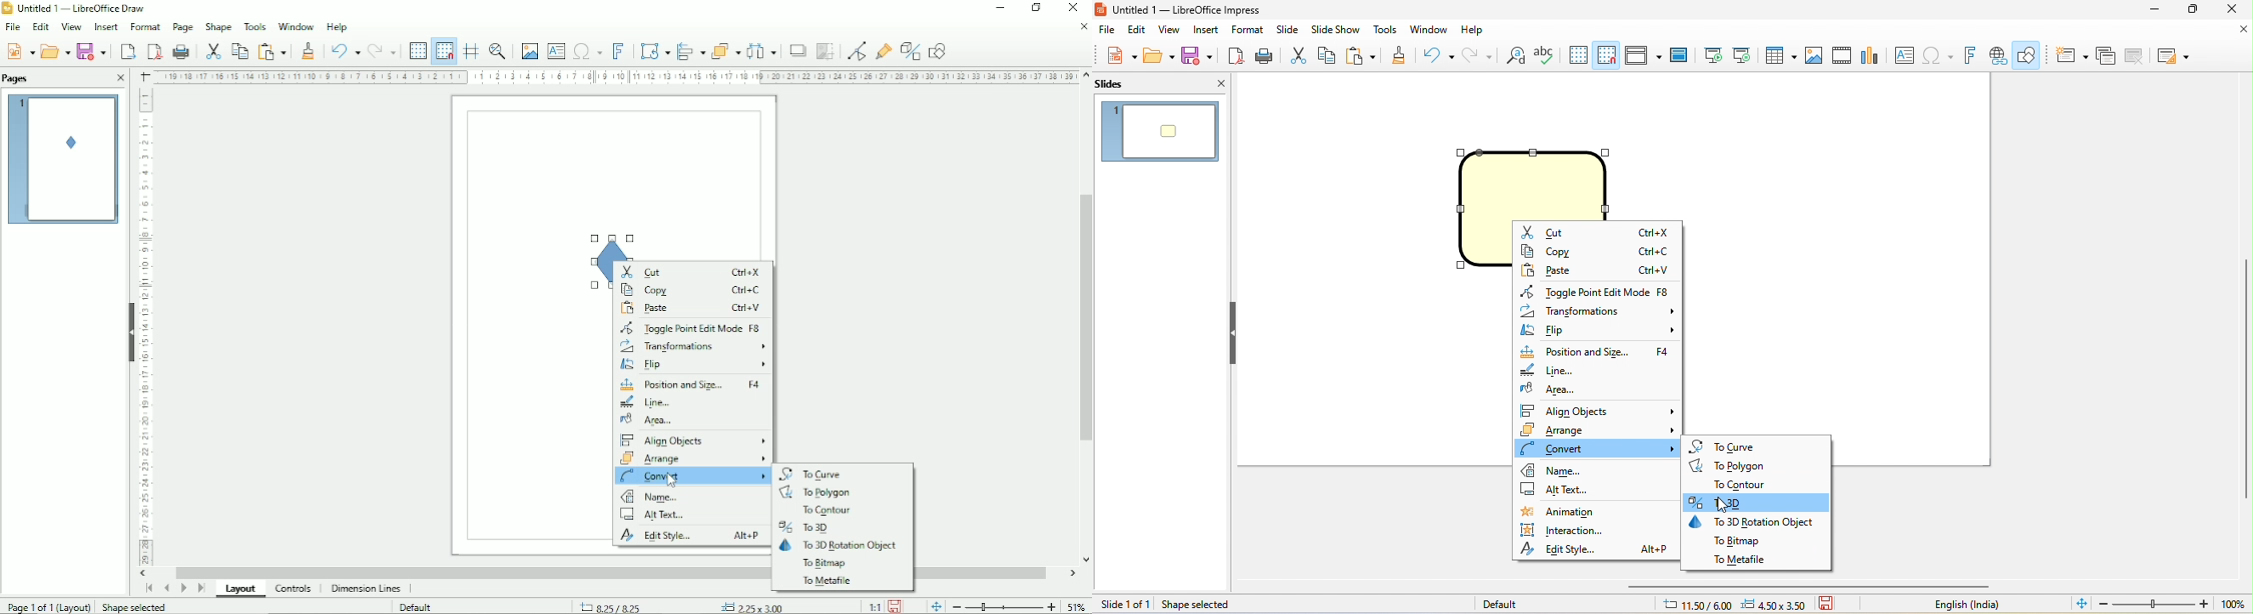 The width and height of the screenshot is (2268, 616). I want to click on Paste, so click(692, 309).